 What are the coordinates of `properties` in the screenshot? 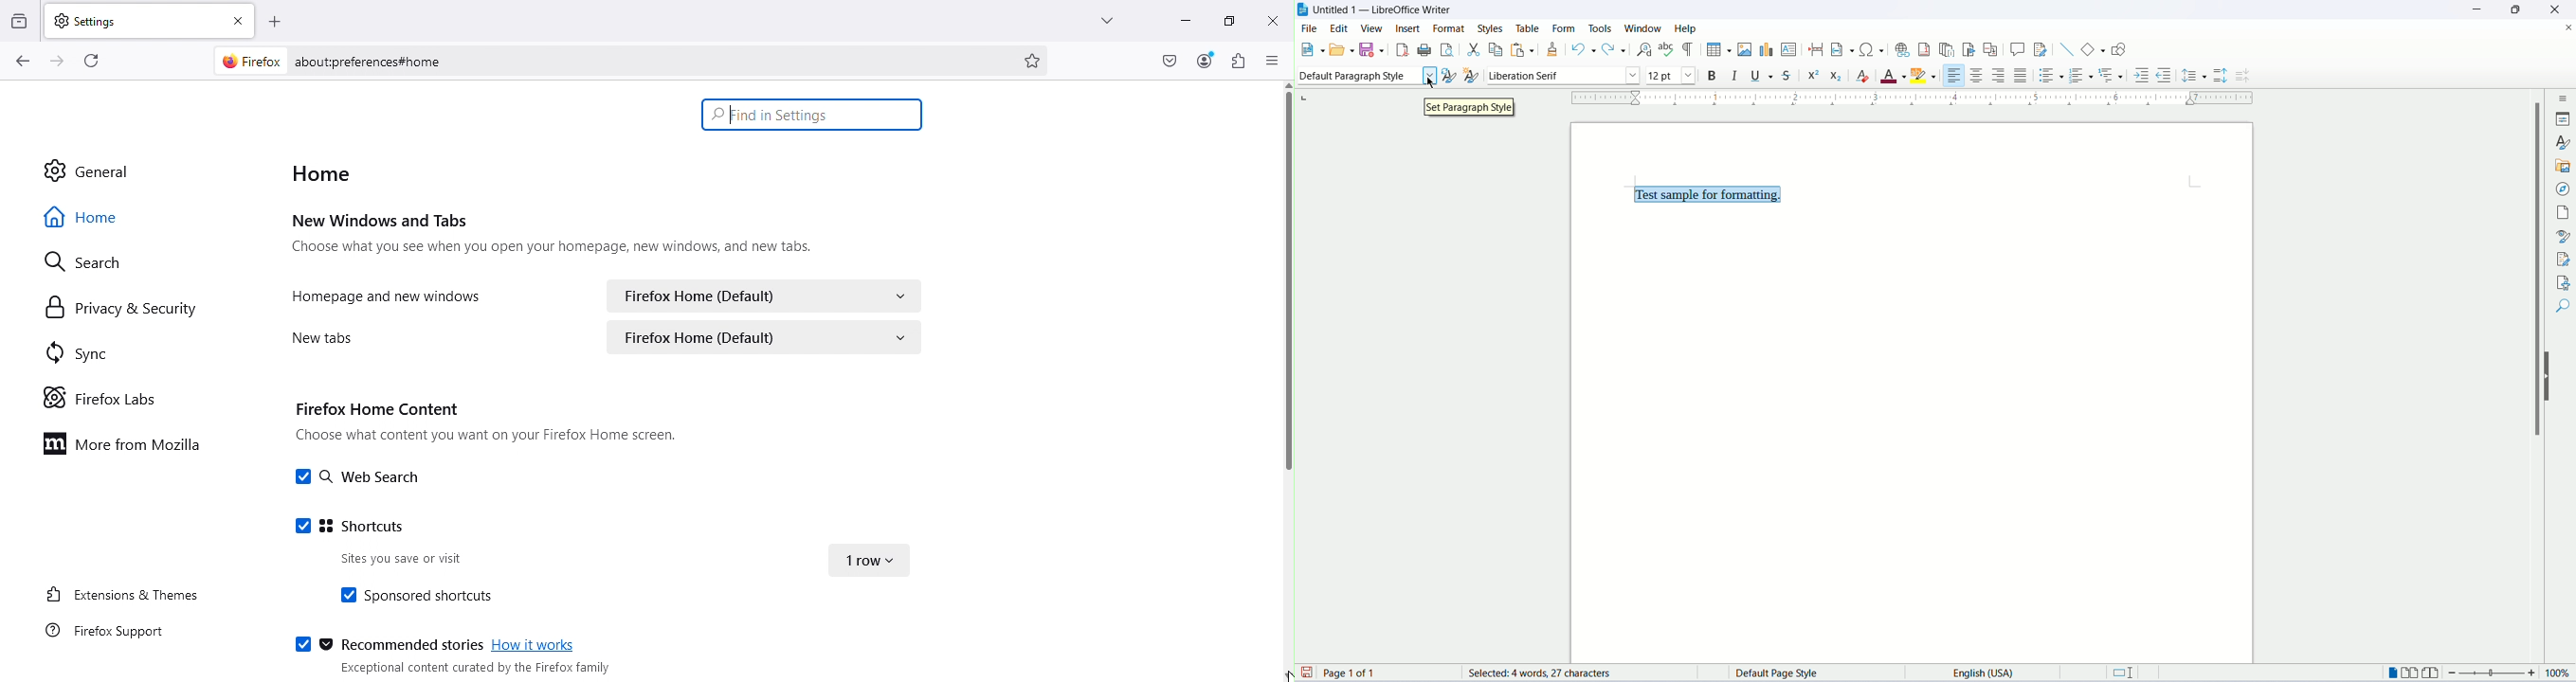 It's located at (2565, 118).